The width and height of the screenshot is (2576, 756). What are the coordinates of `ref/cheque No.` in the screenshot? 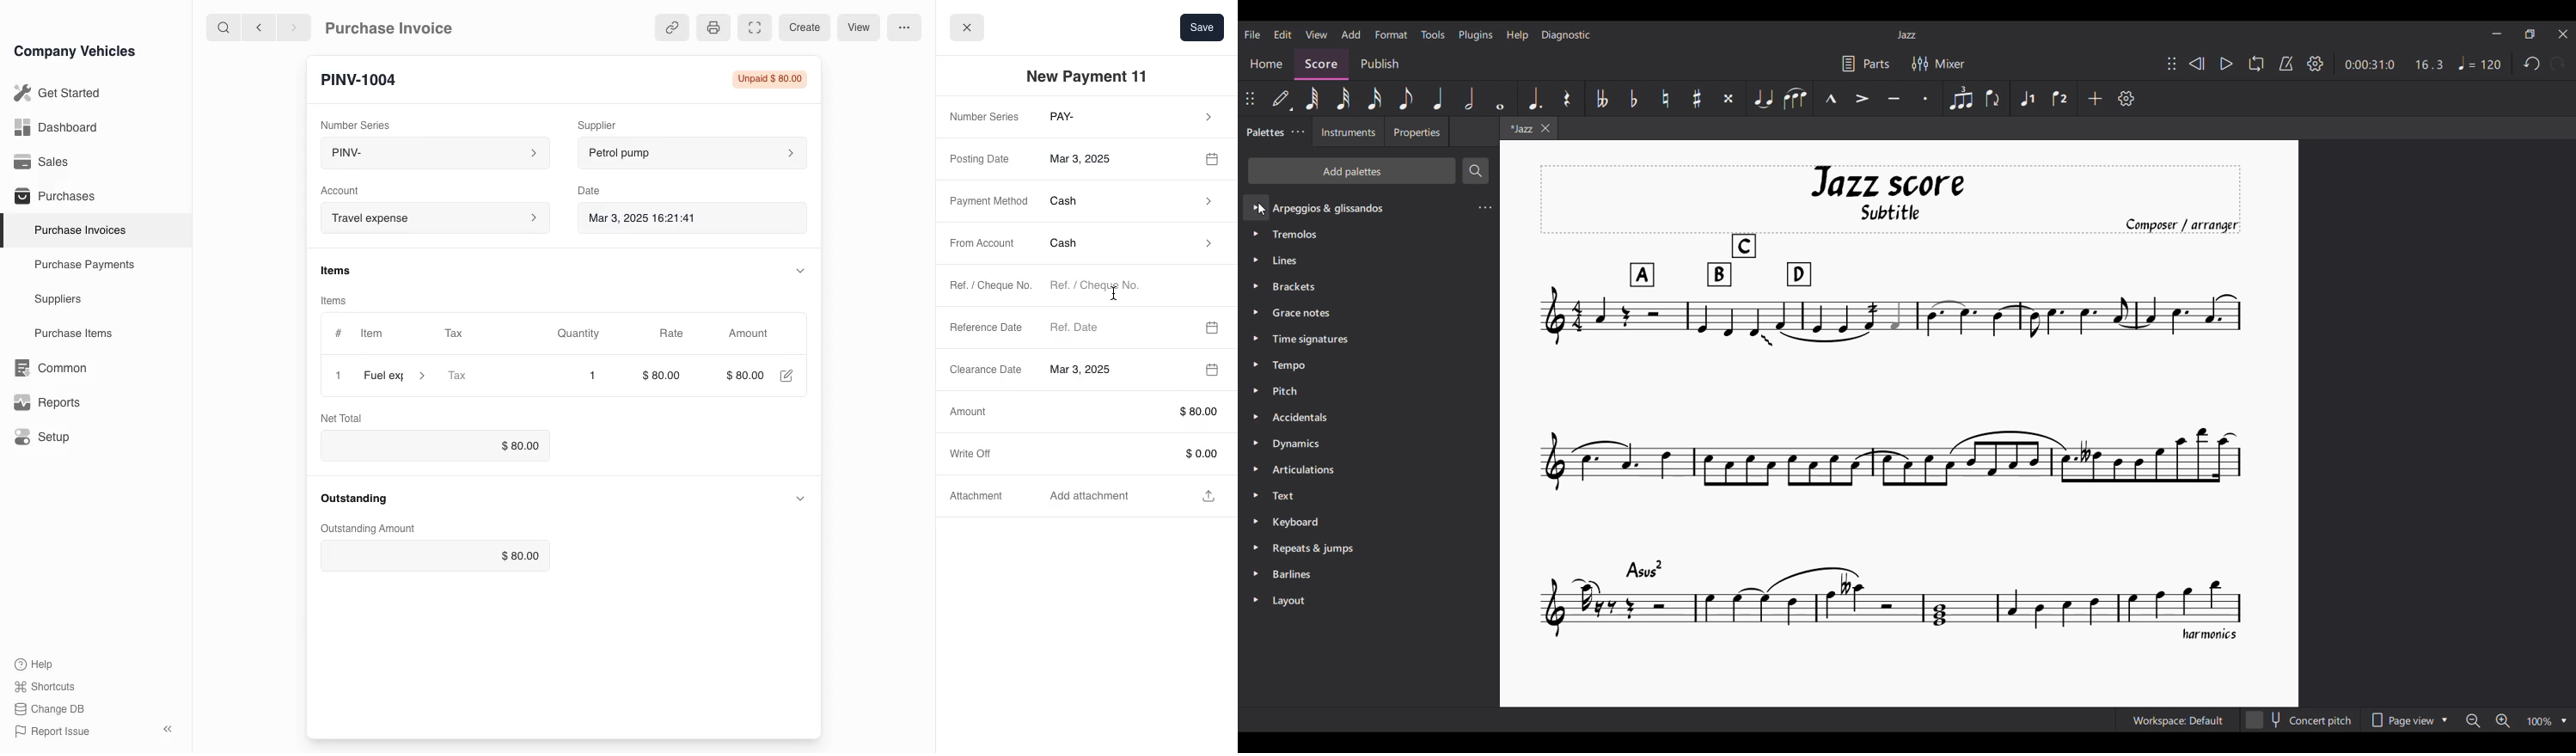 It's located at (1129, 287).